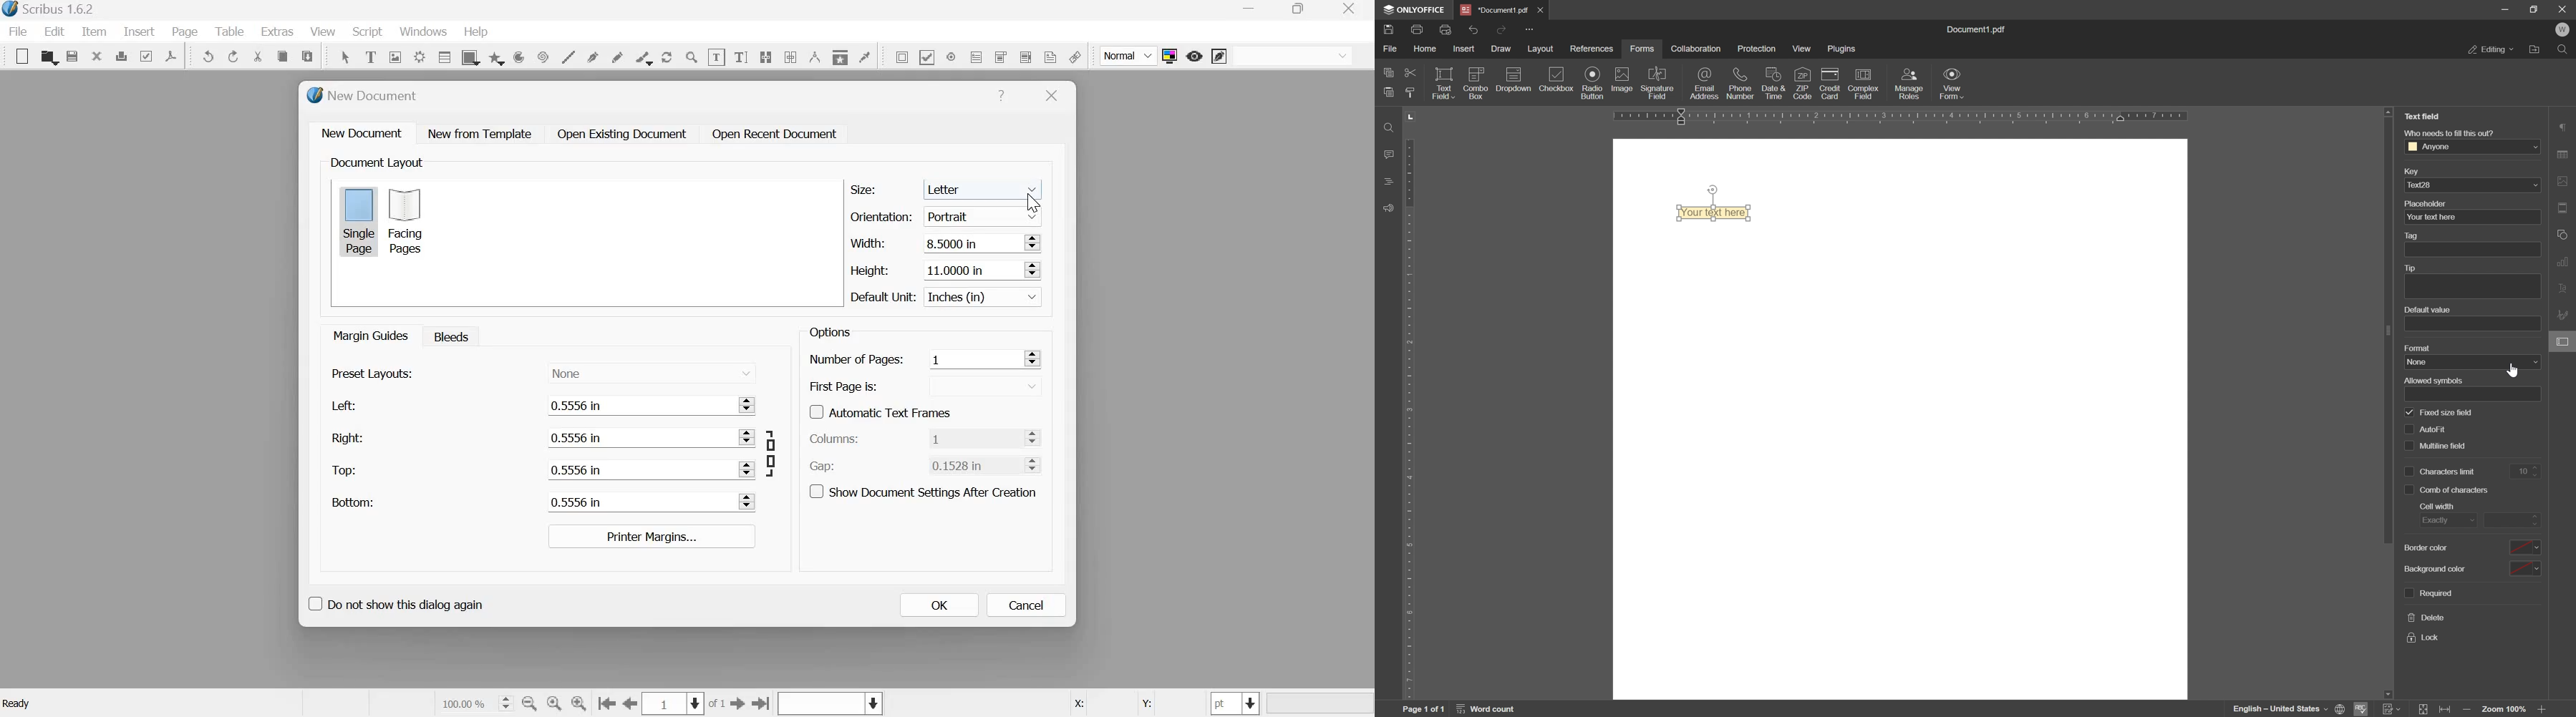 Image resolution: width=2576 pixels, height=728 pixels. I want to click on Height:, so click(870, 270).